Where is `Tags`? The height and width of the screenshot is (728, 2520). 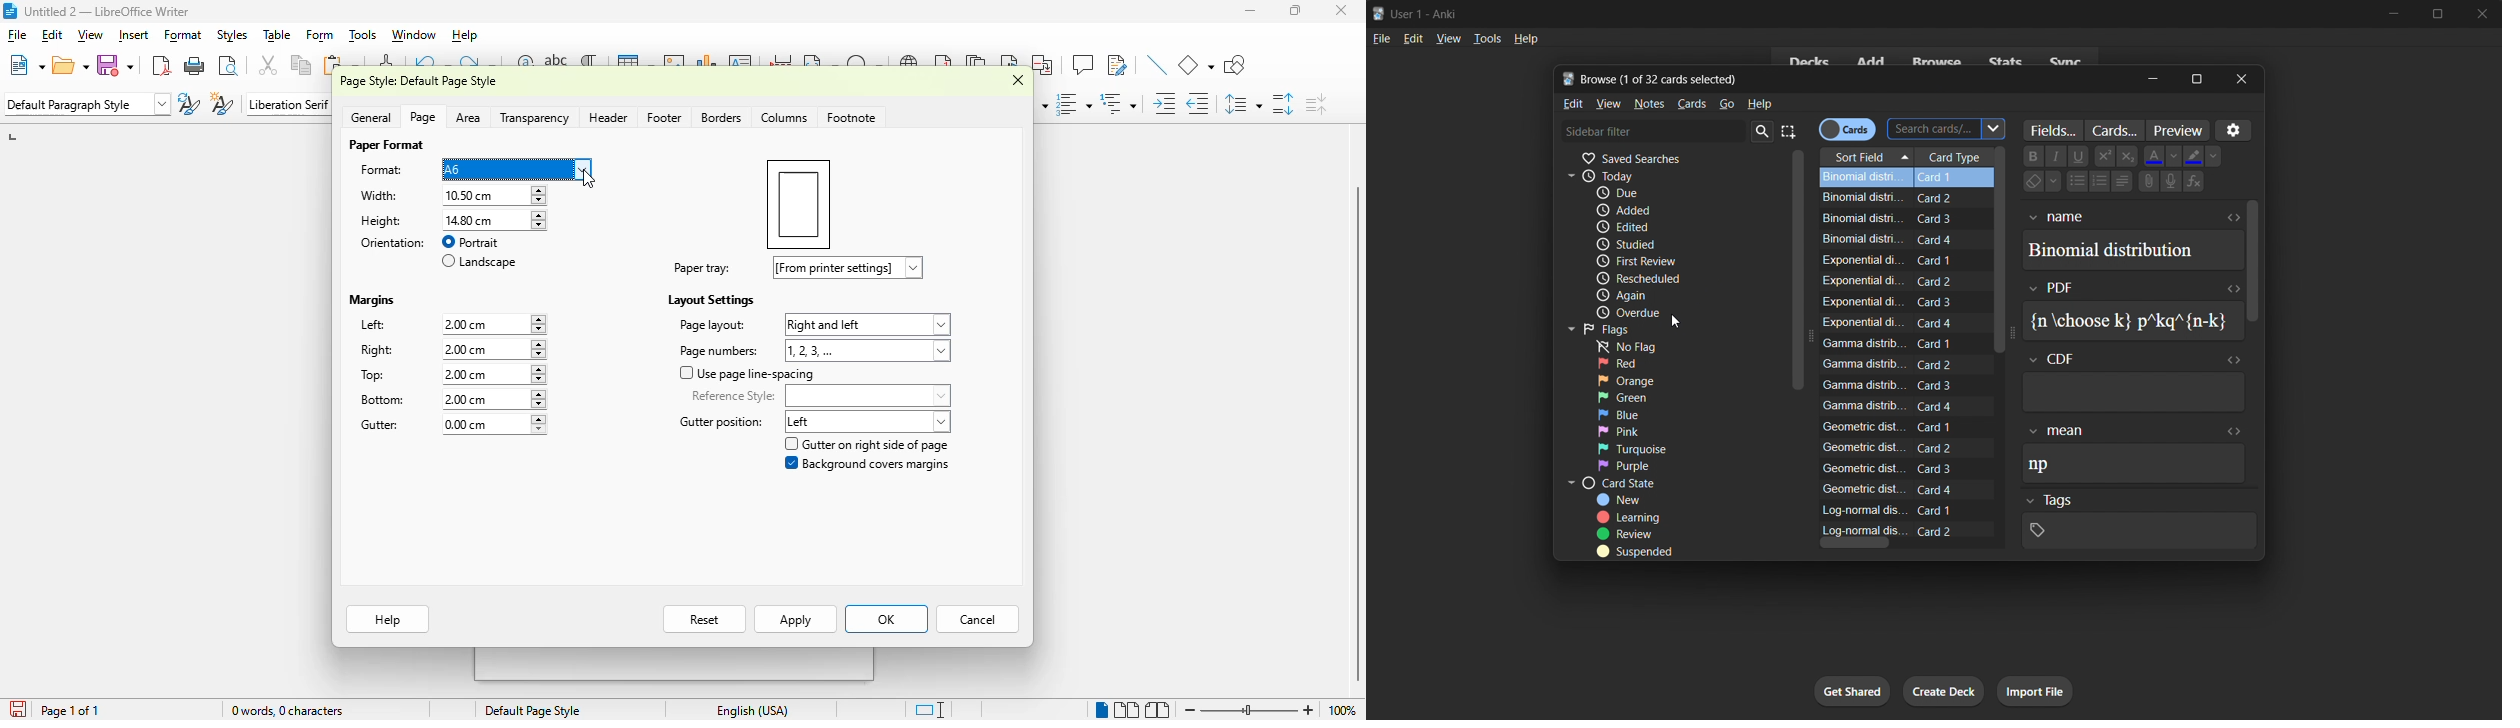 Tags is located at coordinates (2103, 501).